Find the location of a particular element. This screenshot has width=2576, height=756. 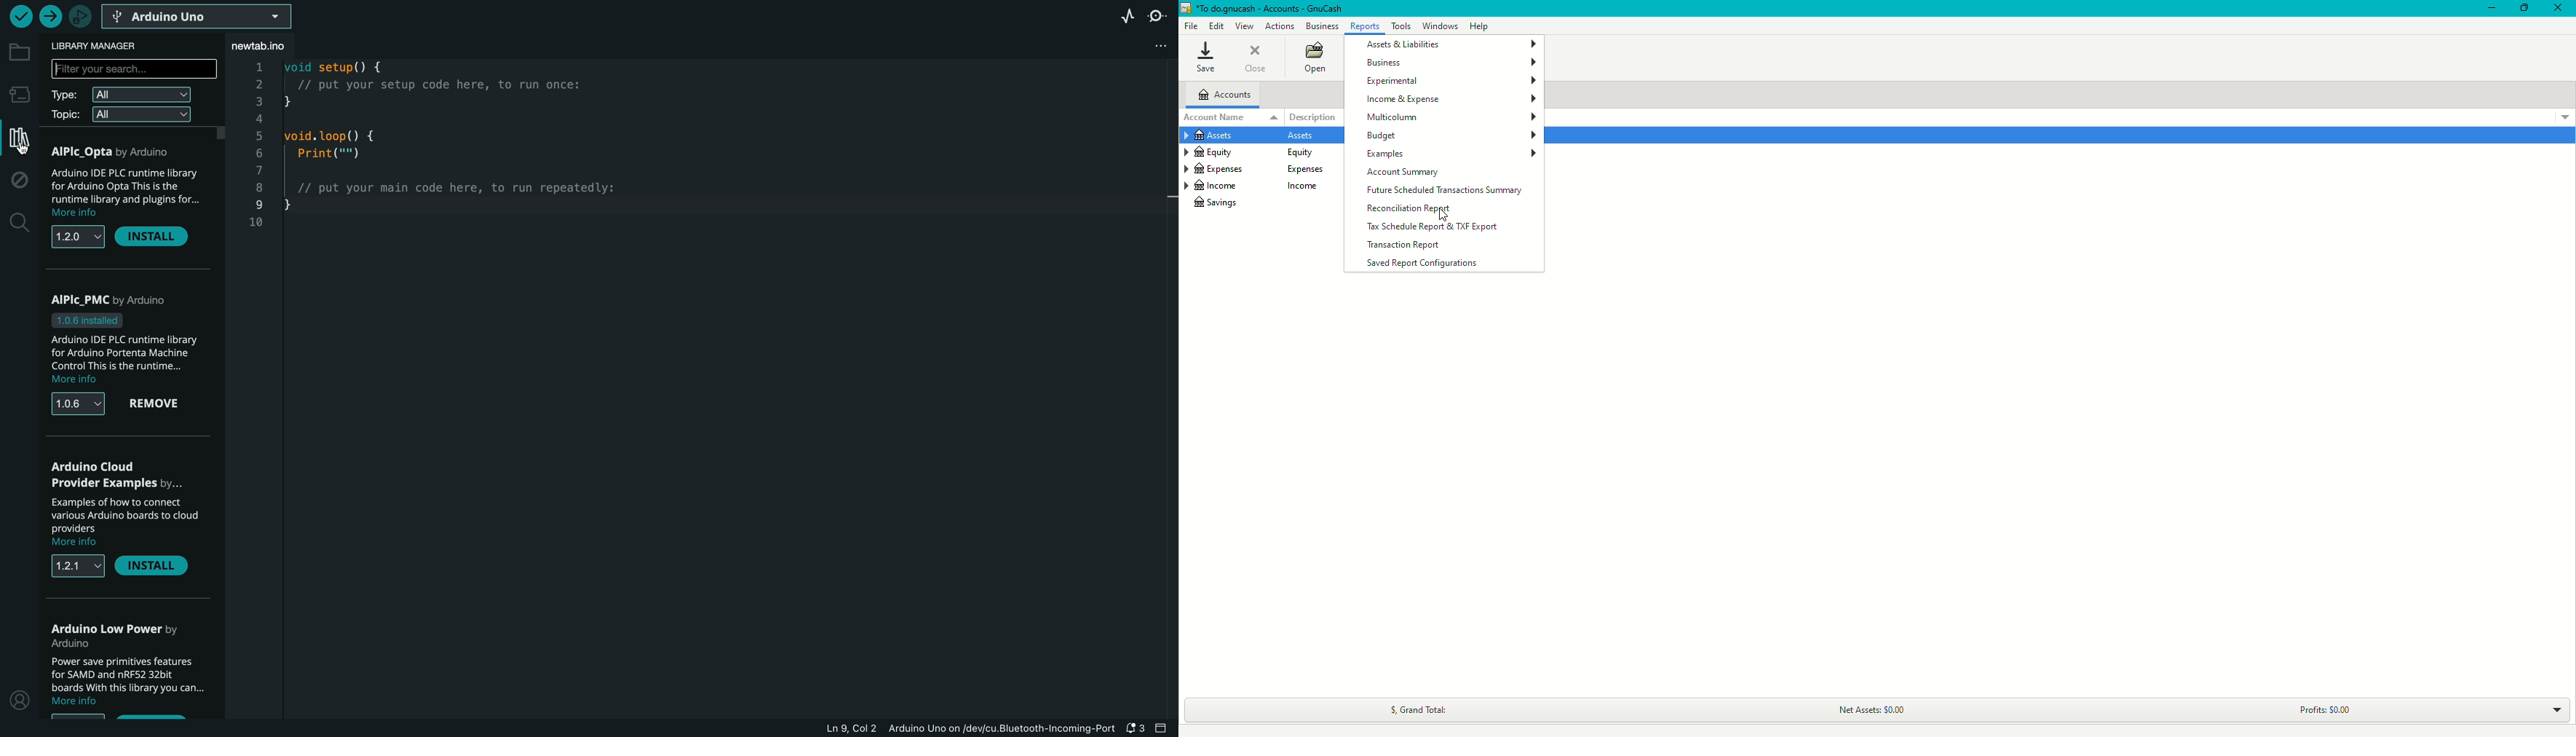

code is located at coordinates (438, 161).